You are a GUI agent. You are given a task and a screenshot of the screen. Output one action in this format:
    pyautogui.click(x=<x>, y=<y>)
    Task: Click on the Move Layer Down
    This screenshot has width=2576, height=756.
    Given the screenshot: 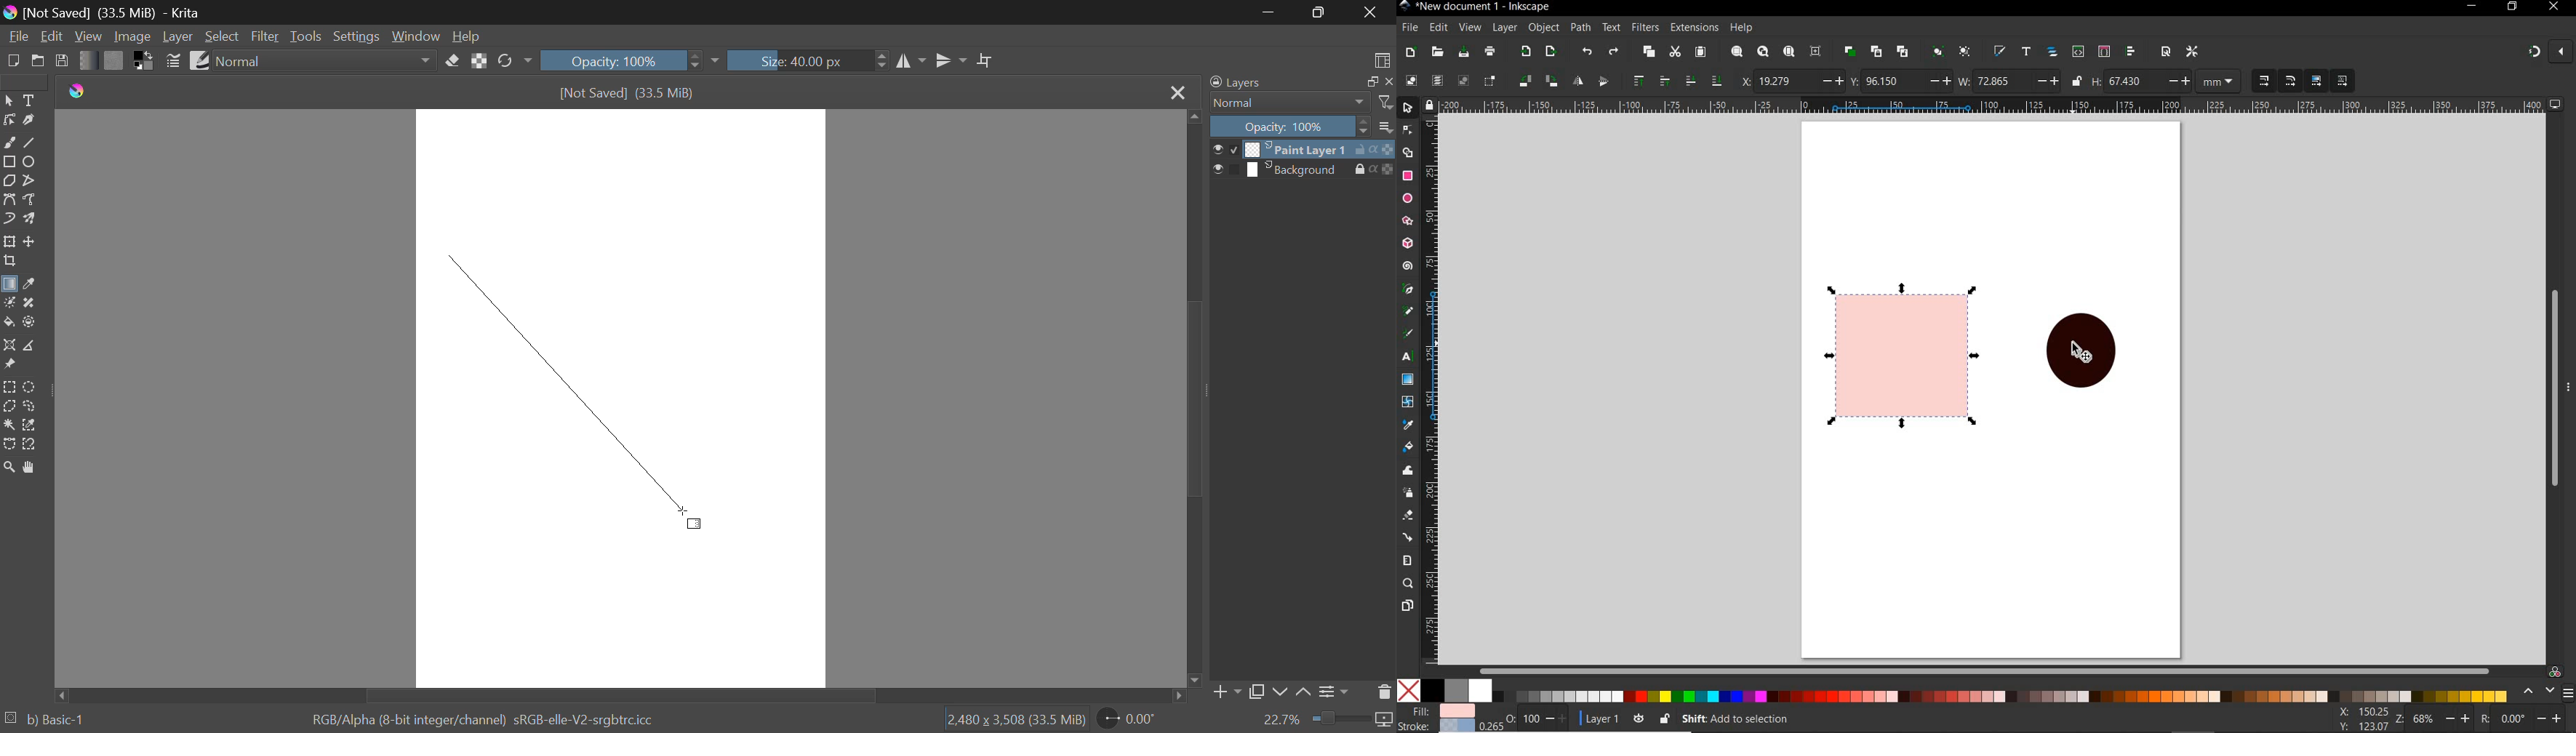 What is the action you would take?
    pyautogui.click(x=1280, y=693)
    